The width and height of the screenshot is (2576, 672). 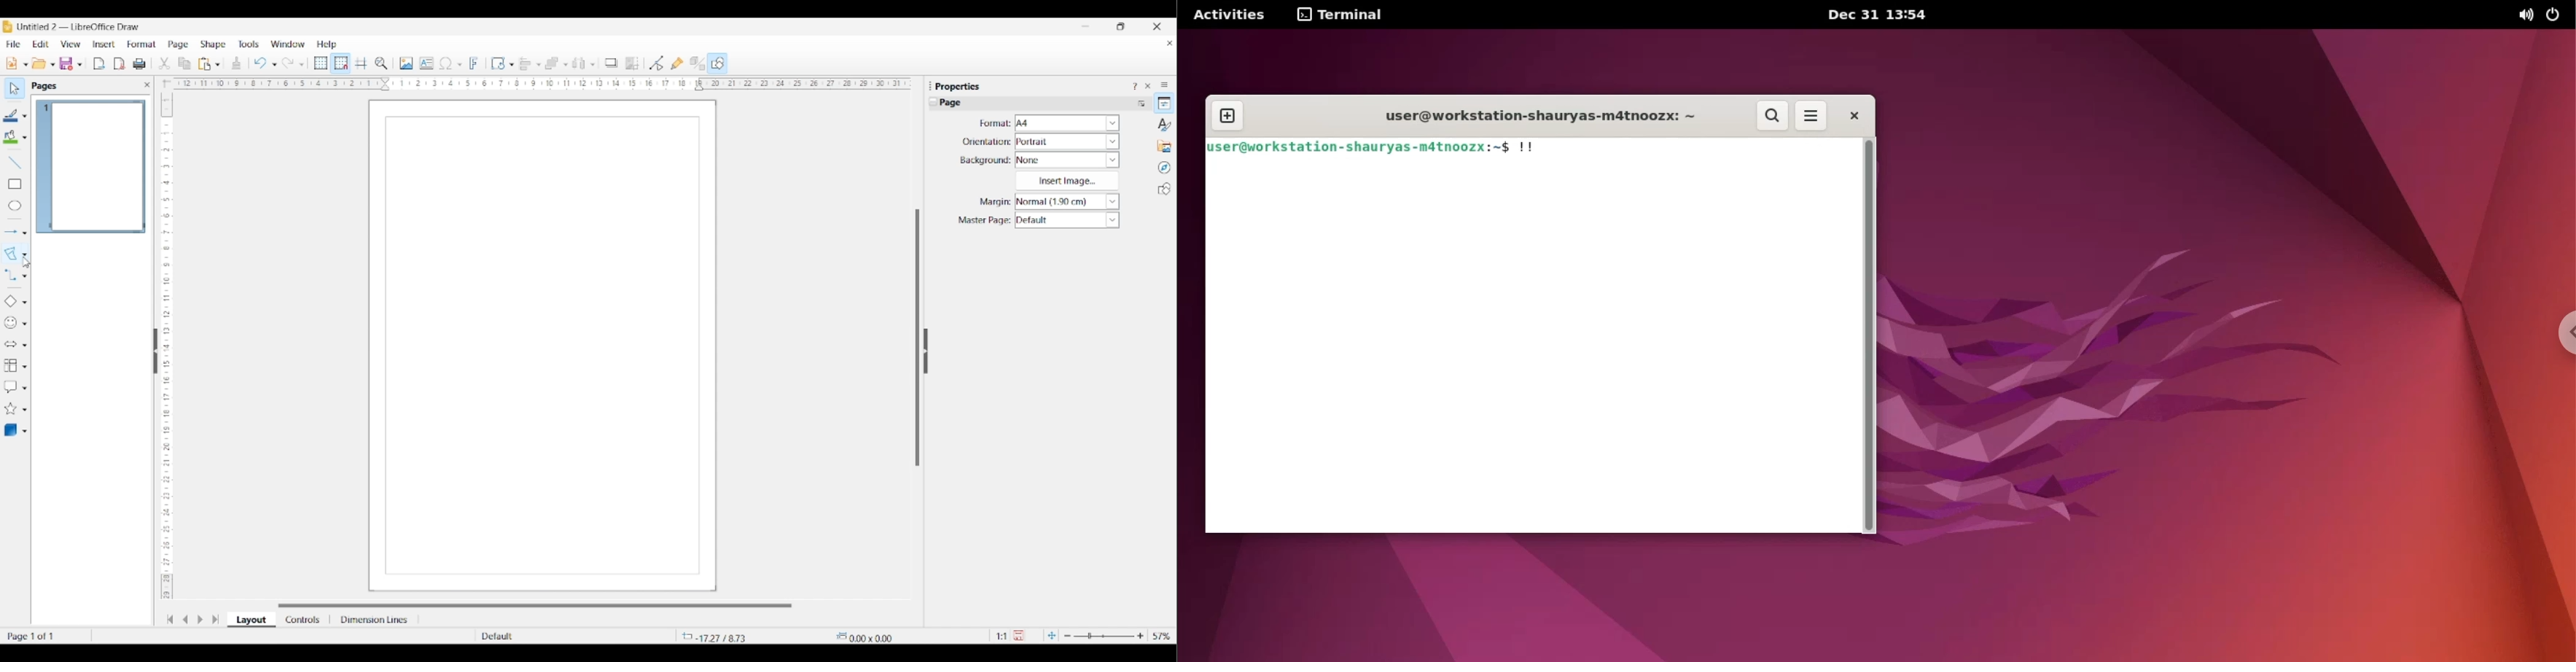 I want to click on Move to next slide, so click(x=200, y=620).